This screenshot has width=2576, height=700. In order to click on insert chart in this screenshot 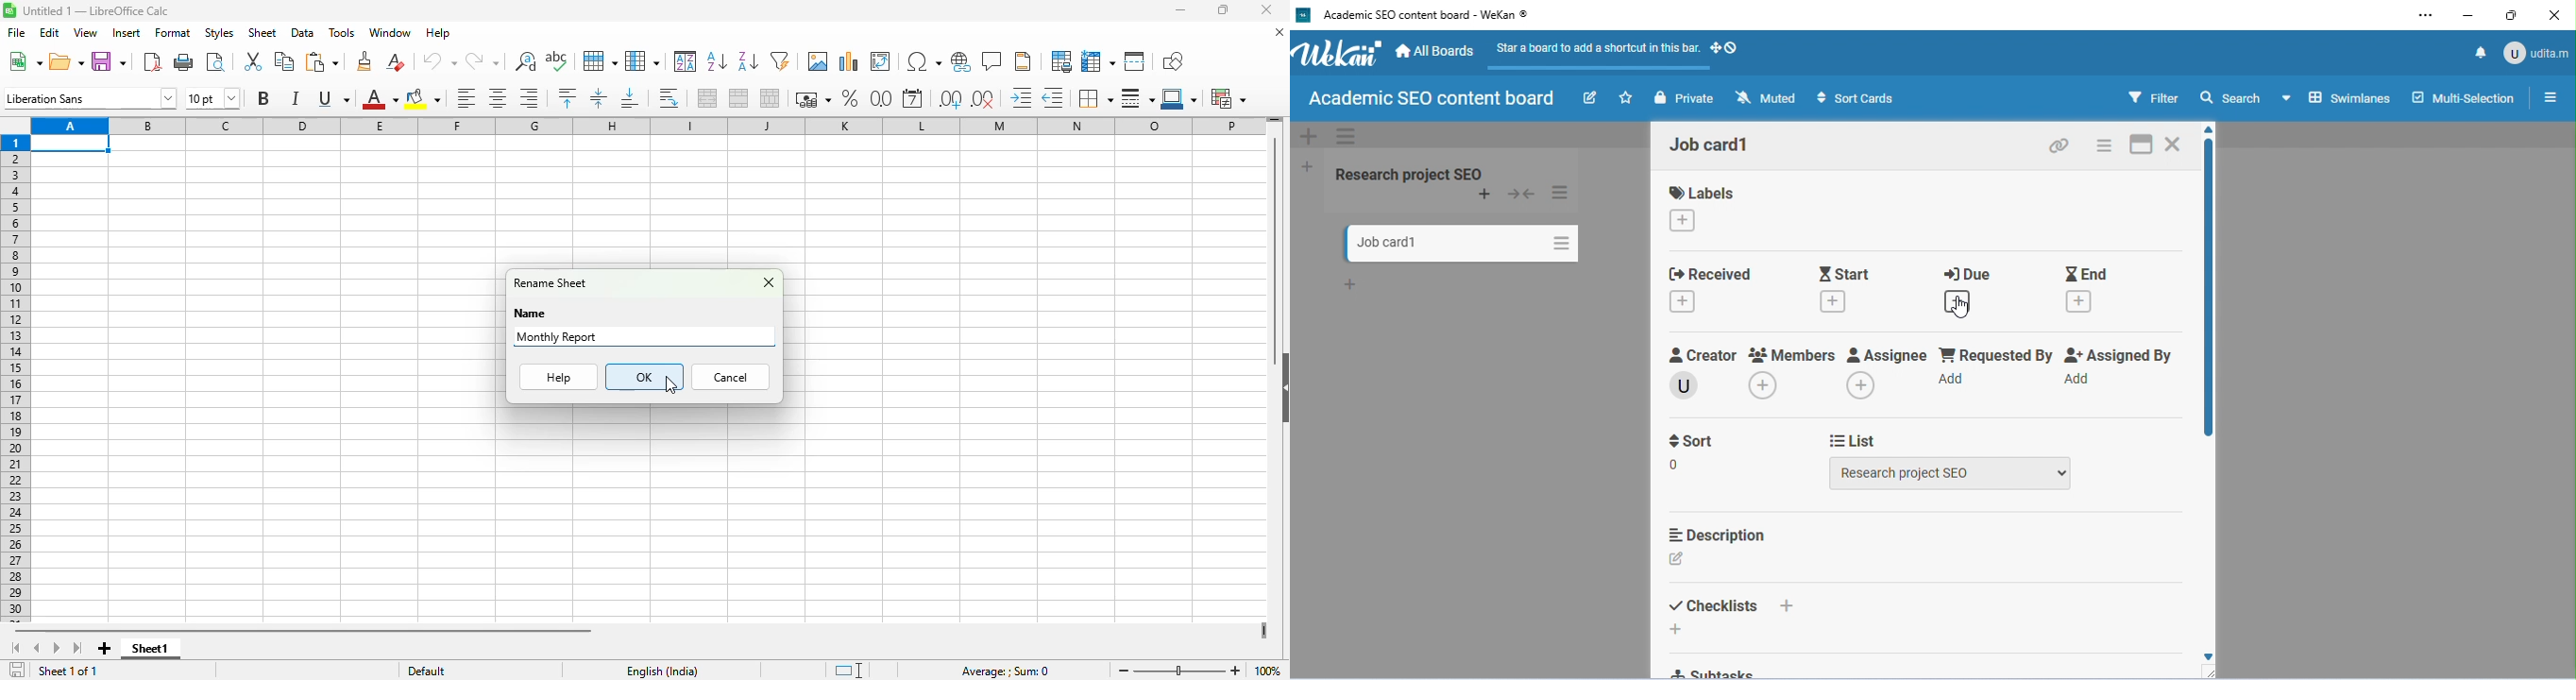, I will do `click(847, 61)`.